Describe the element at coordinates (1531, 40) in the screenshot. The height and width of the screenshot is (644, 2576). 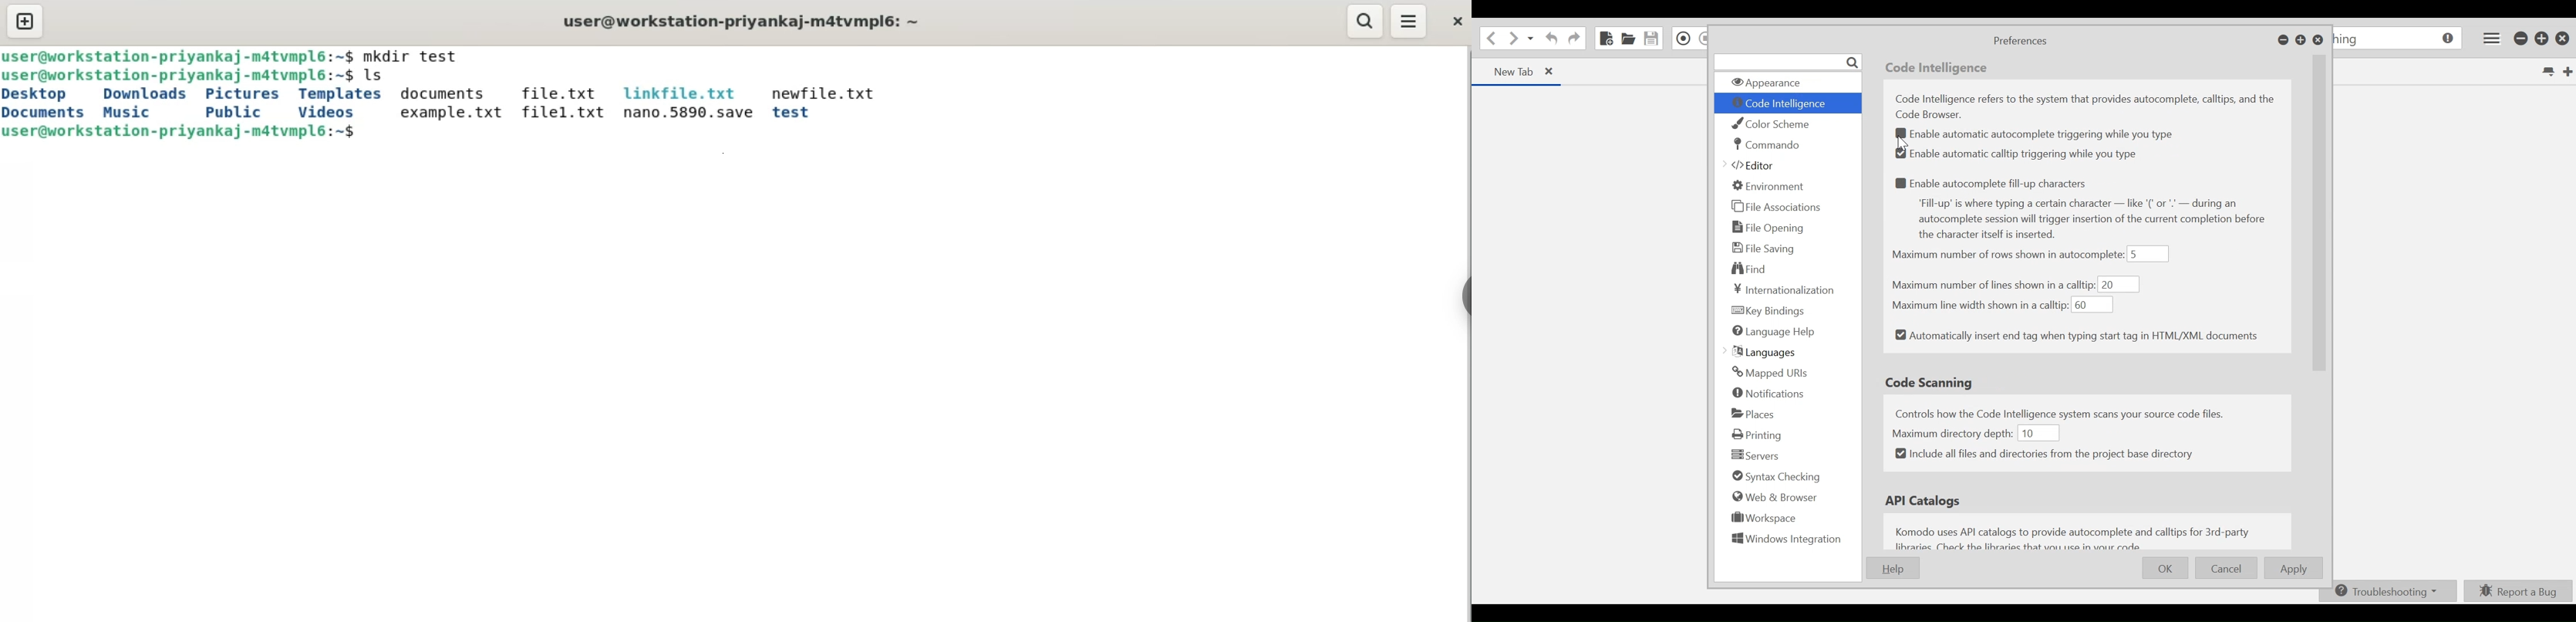
I see `Recent location` at that location.